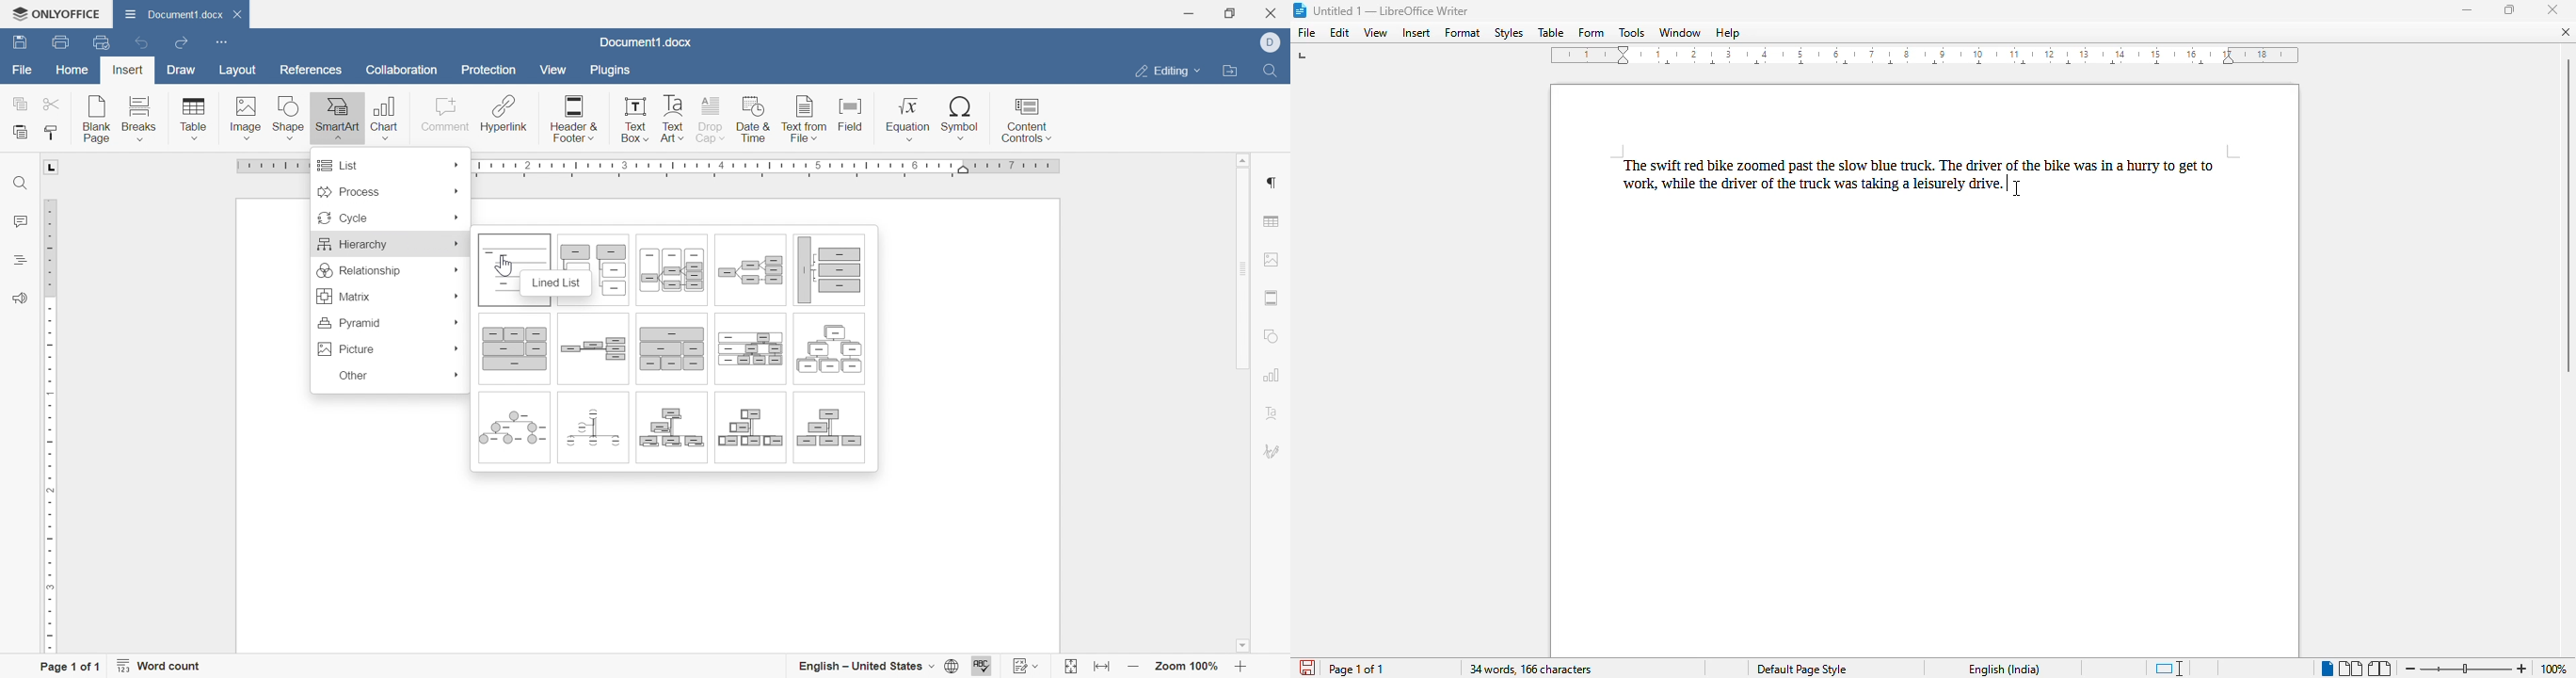 This screenshot has width=2576, height=700. I want to click on Draw, so click(179, 70).